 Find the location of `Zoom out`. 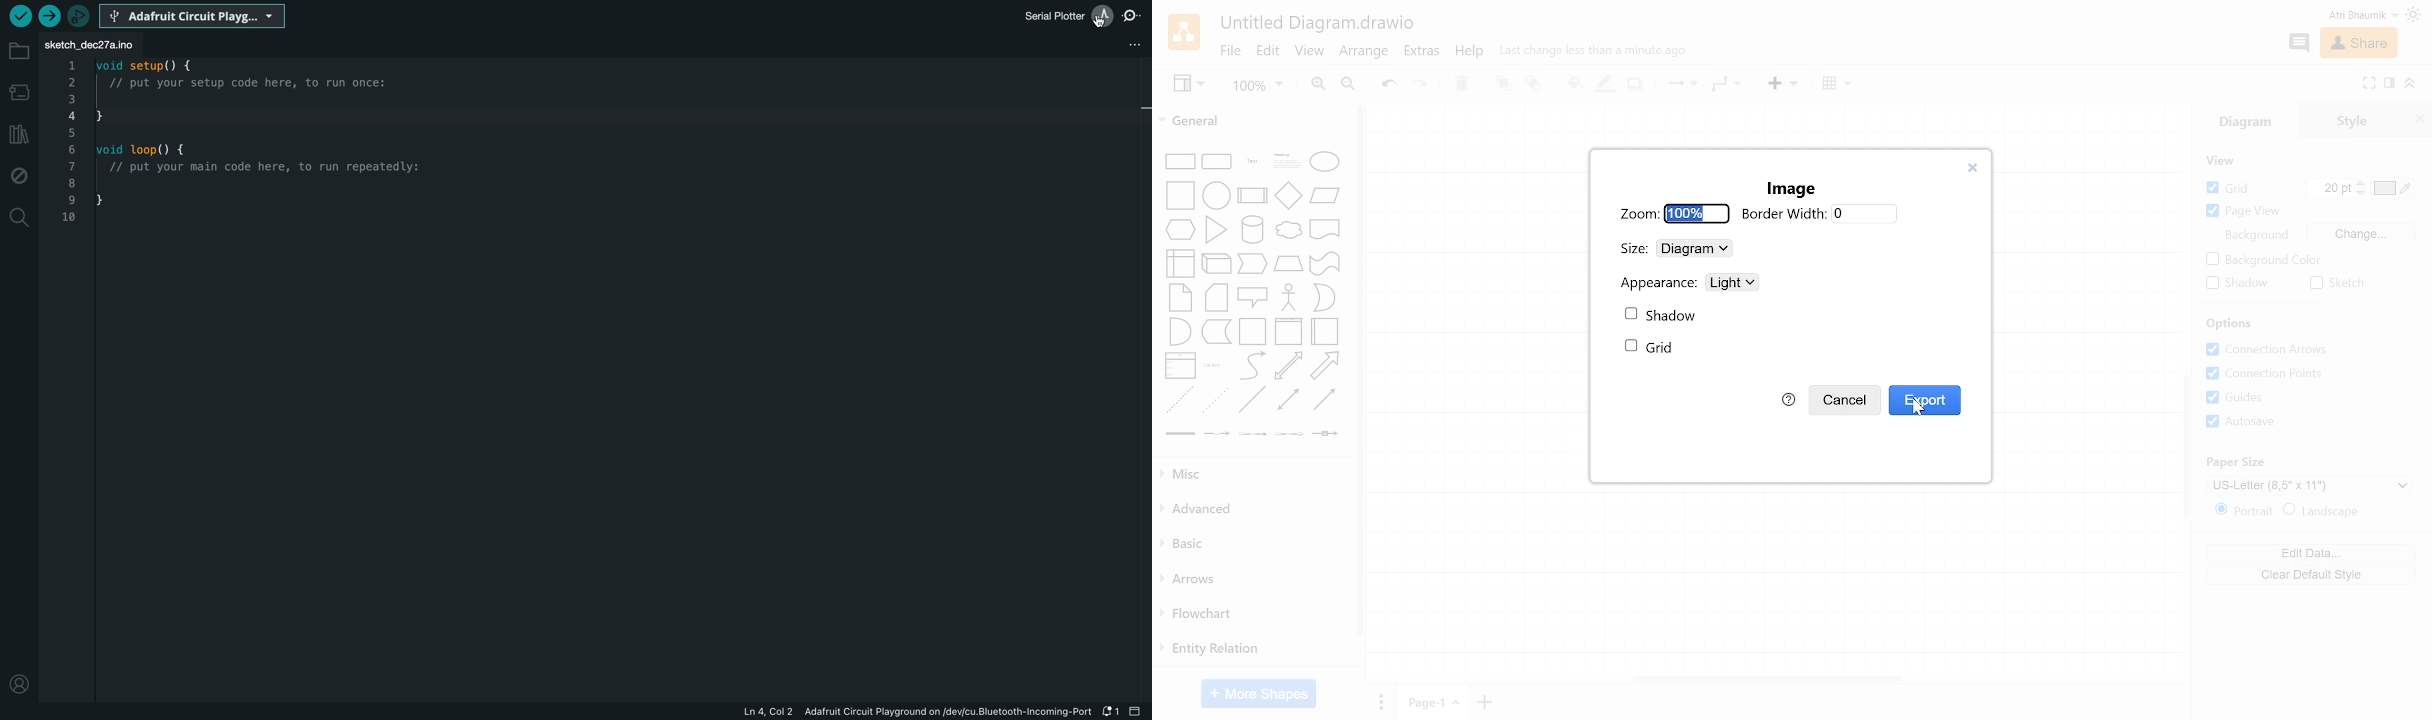

Zoom out is located at coordinates (1350, 85).